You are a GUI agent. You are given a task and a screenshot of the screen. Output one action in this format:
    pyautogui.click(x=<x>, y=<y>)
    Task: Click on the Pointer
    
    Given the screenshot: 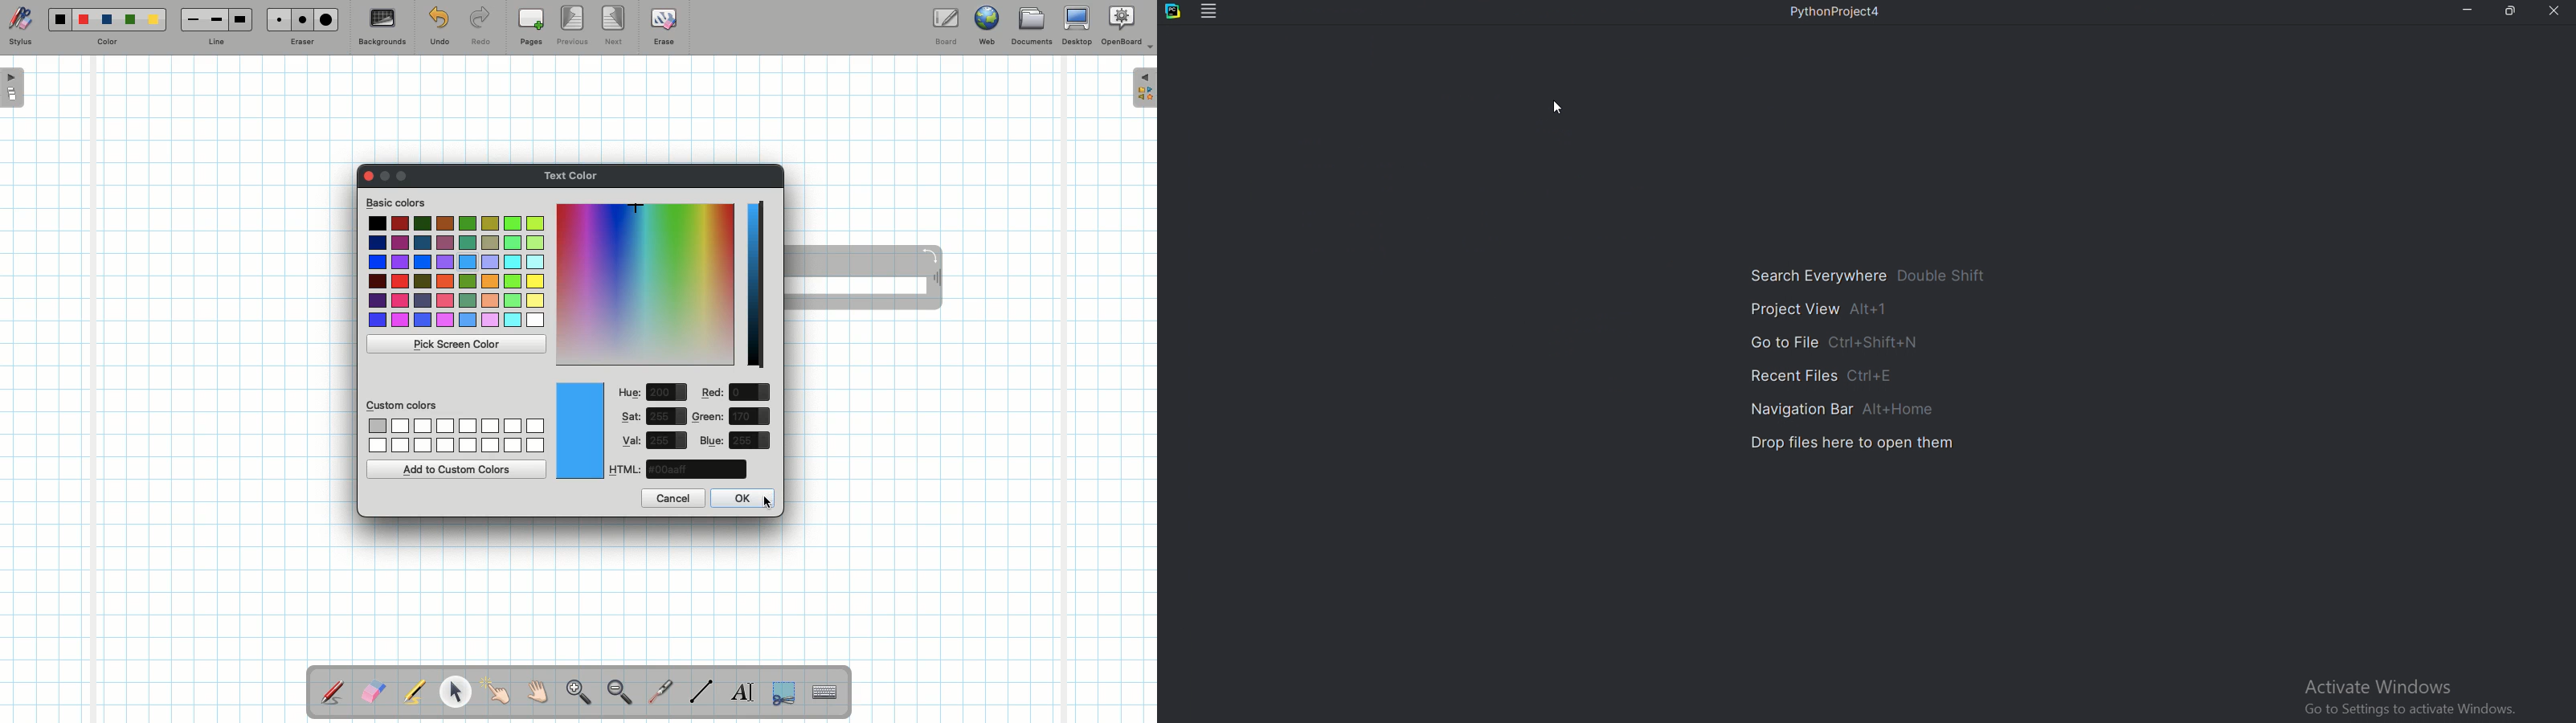 What is the action you would take?
    pyautogui.click(x=497, y=692)
    